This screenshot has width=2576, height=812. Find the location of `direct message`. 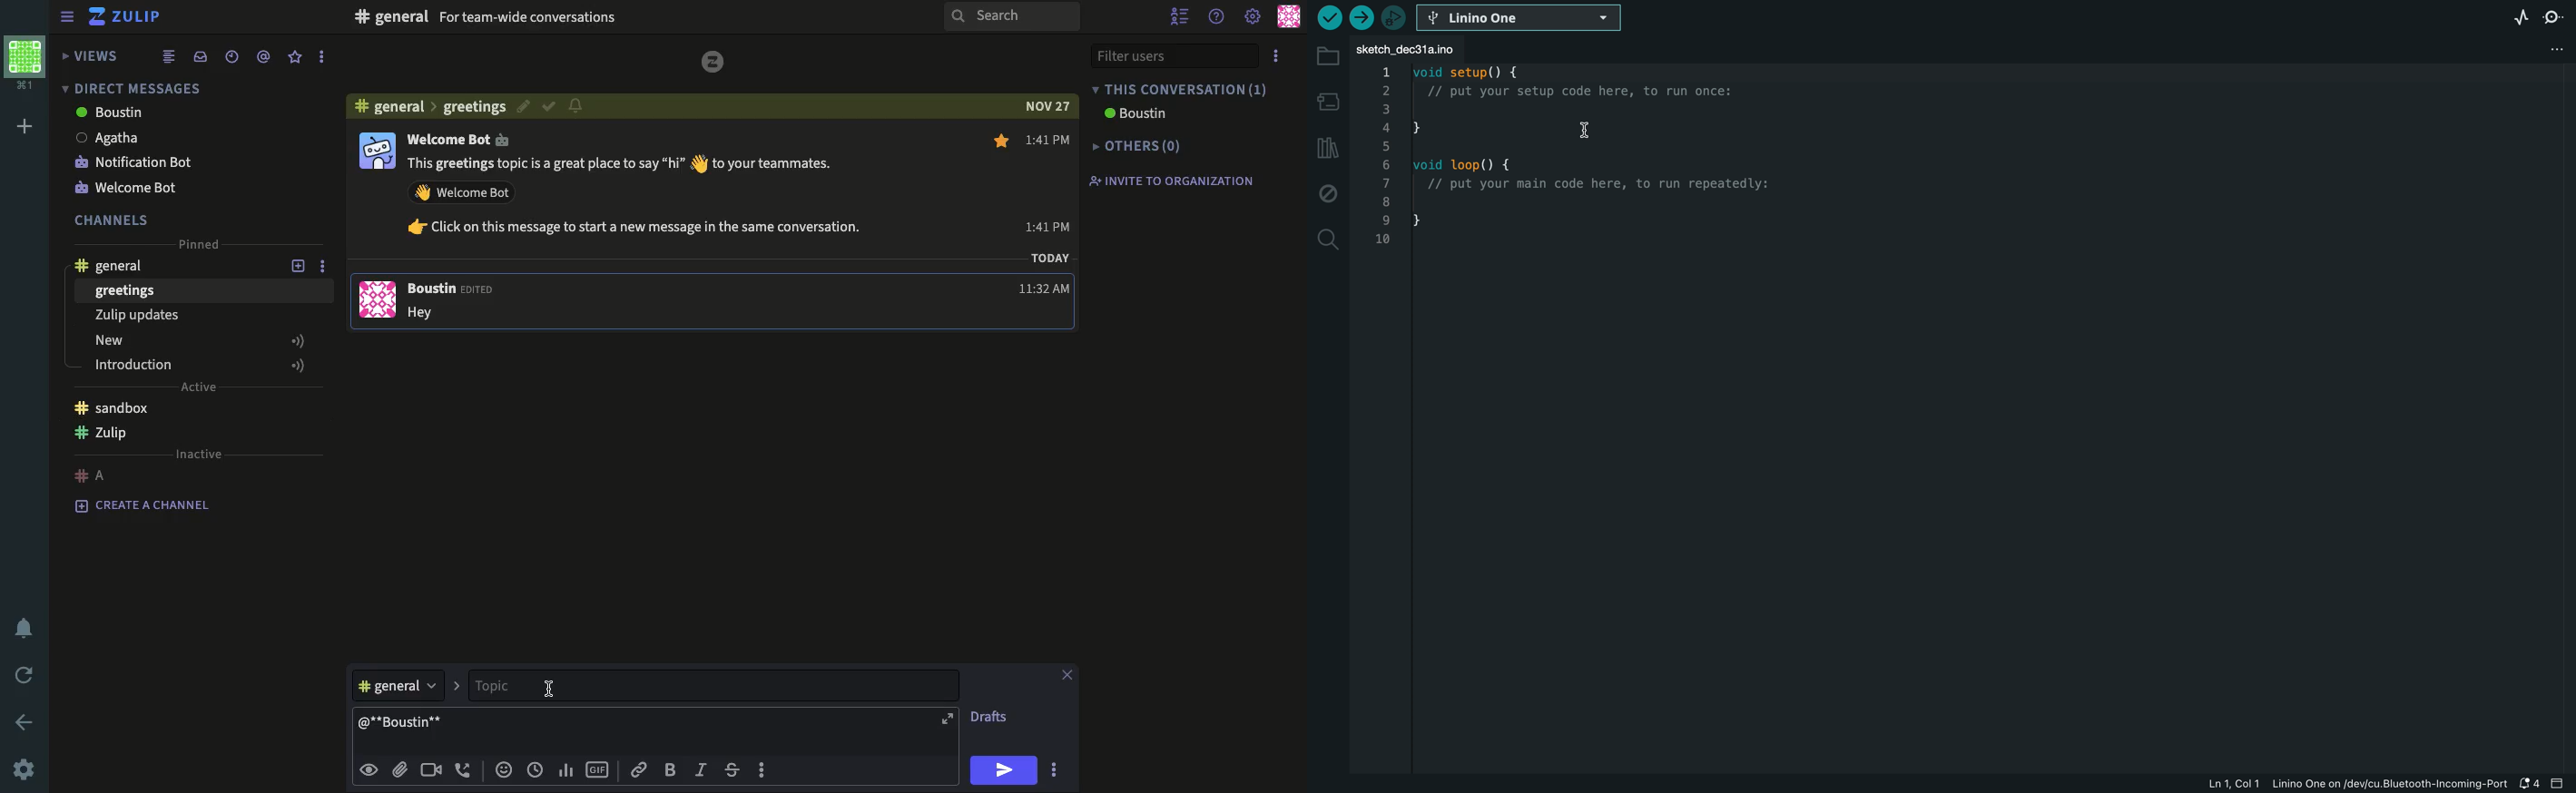

direct message is located at coordinates (129, 87).